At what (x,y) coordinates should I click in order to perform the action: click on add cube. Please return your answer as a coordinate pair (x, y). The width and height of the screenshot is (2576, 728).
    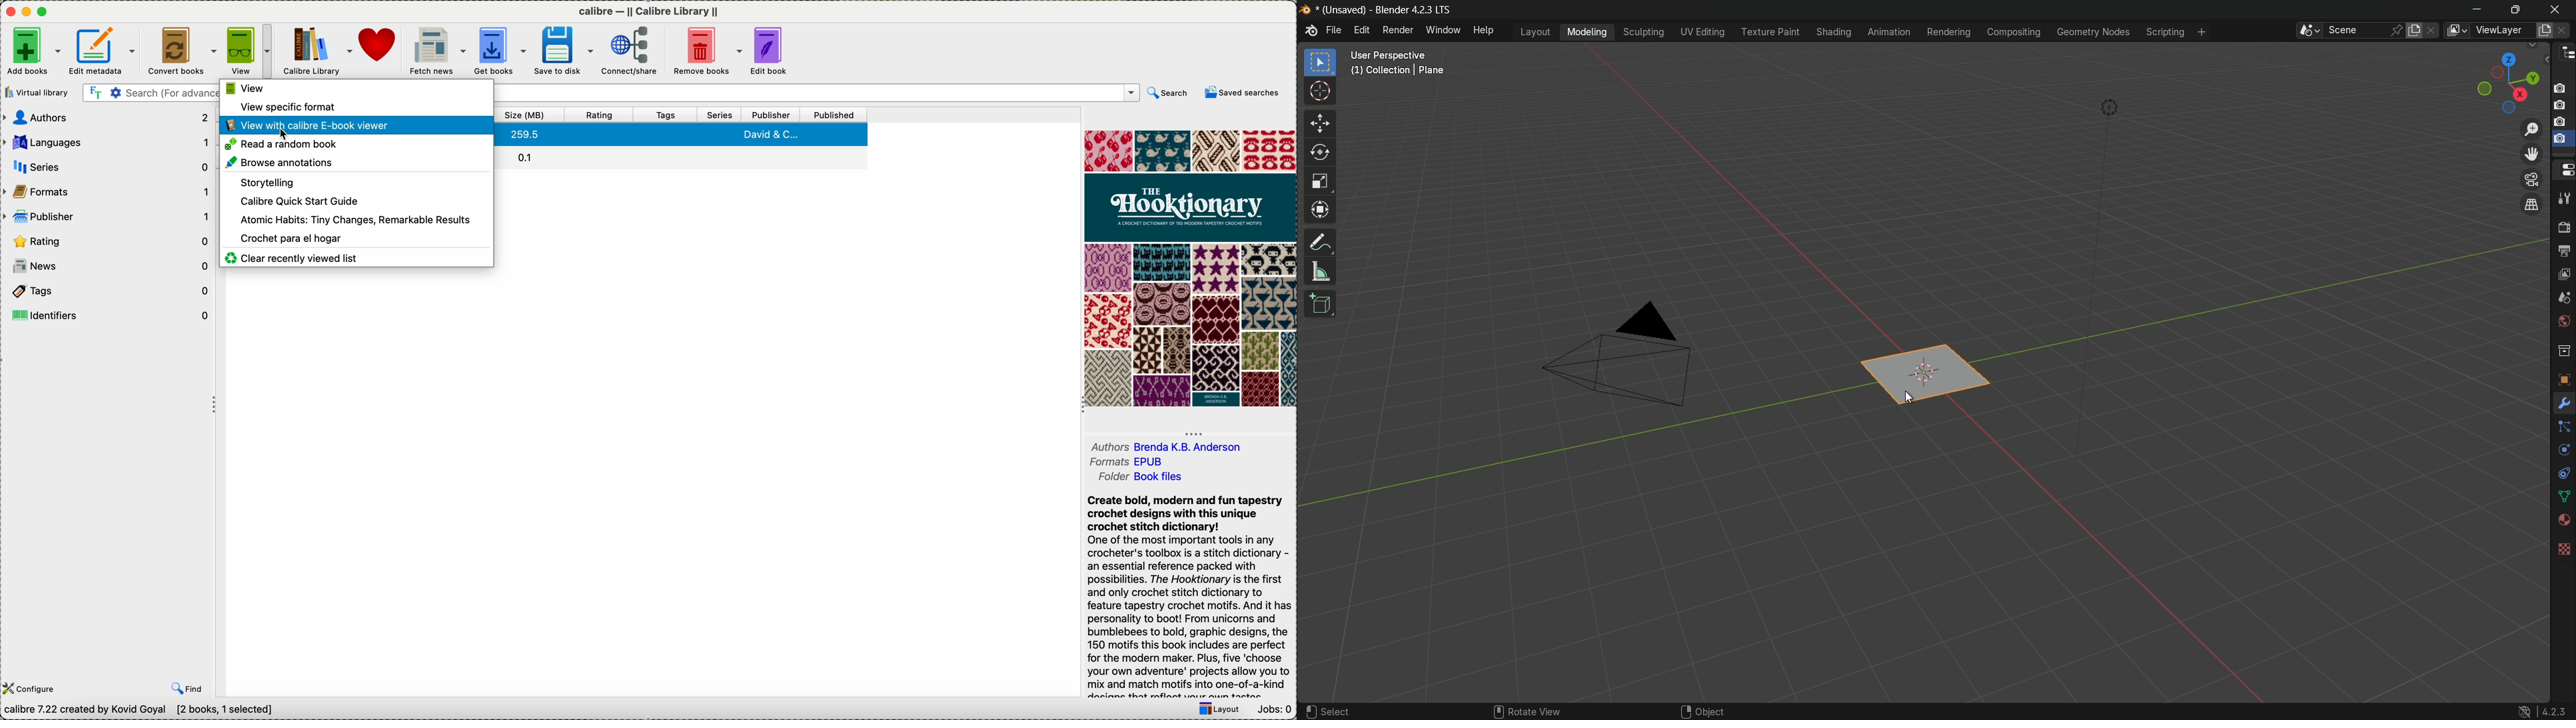
    Looking at the image, I should click on (1321, 306).